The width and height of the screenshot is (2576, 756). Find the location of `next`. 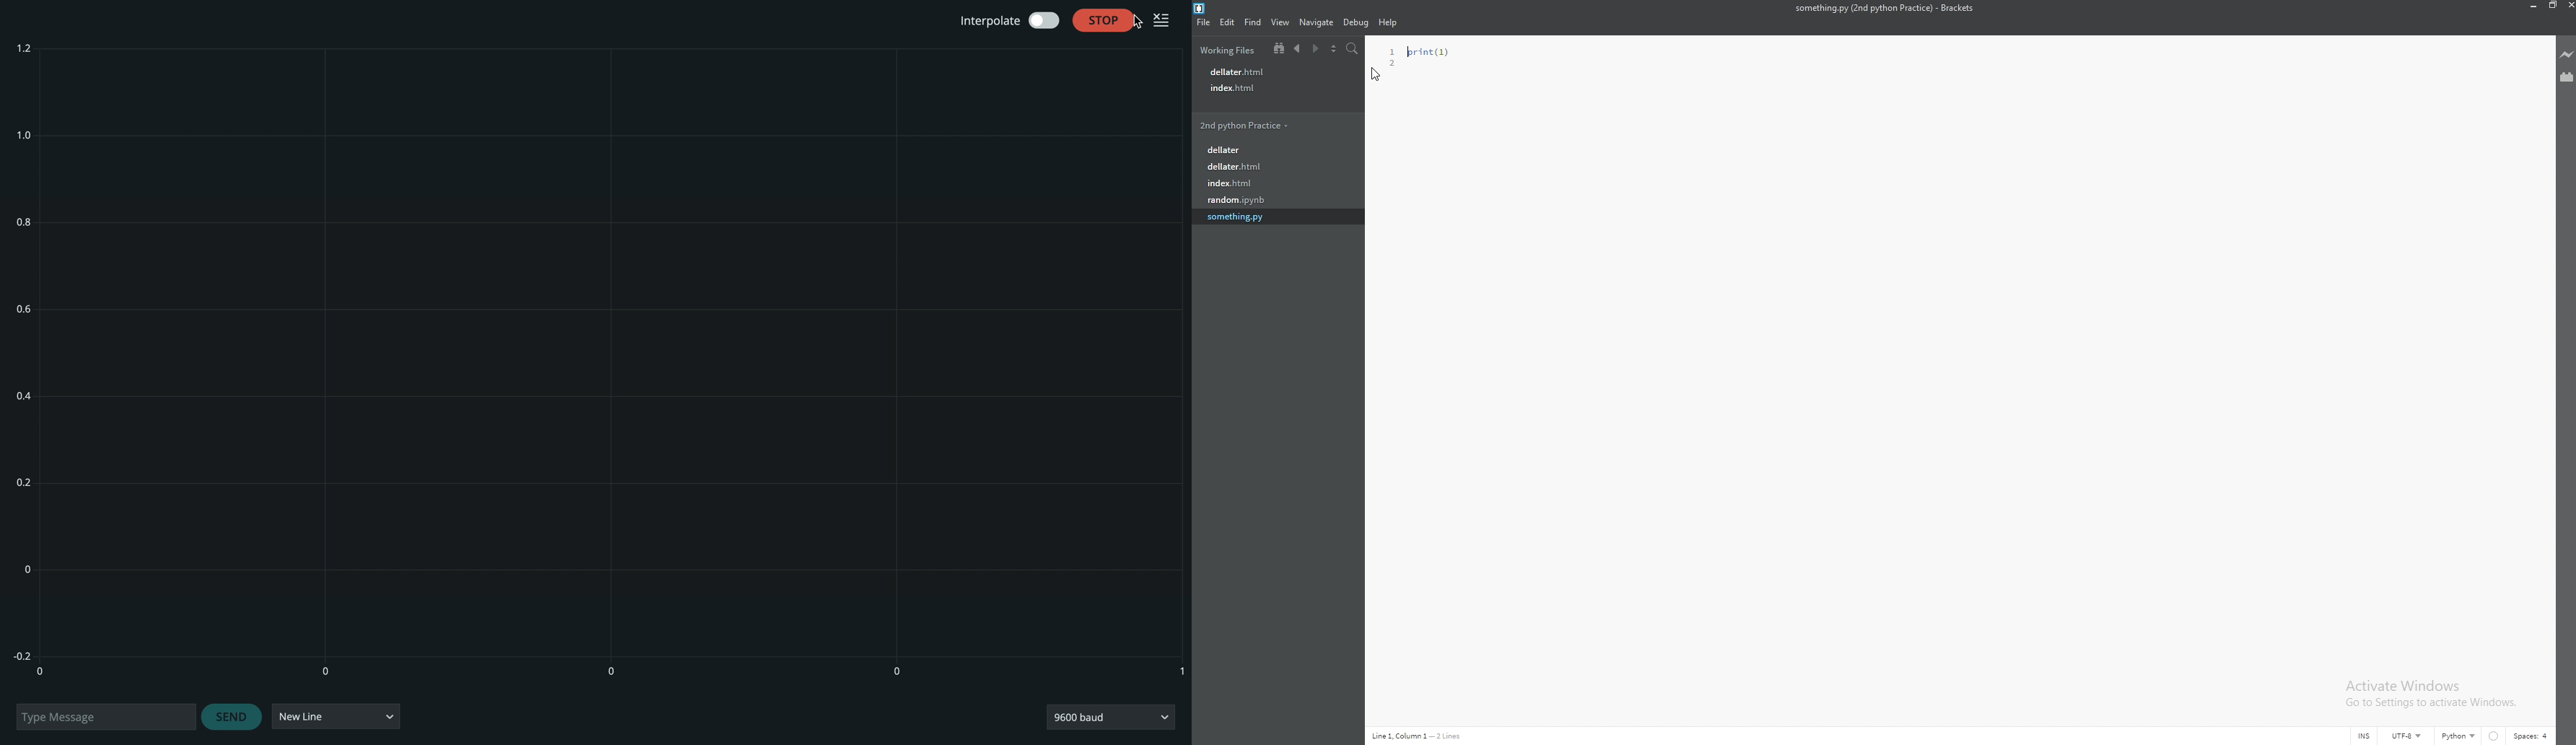

next is located at coordinates (1314, 48).